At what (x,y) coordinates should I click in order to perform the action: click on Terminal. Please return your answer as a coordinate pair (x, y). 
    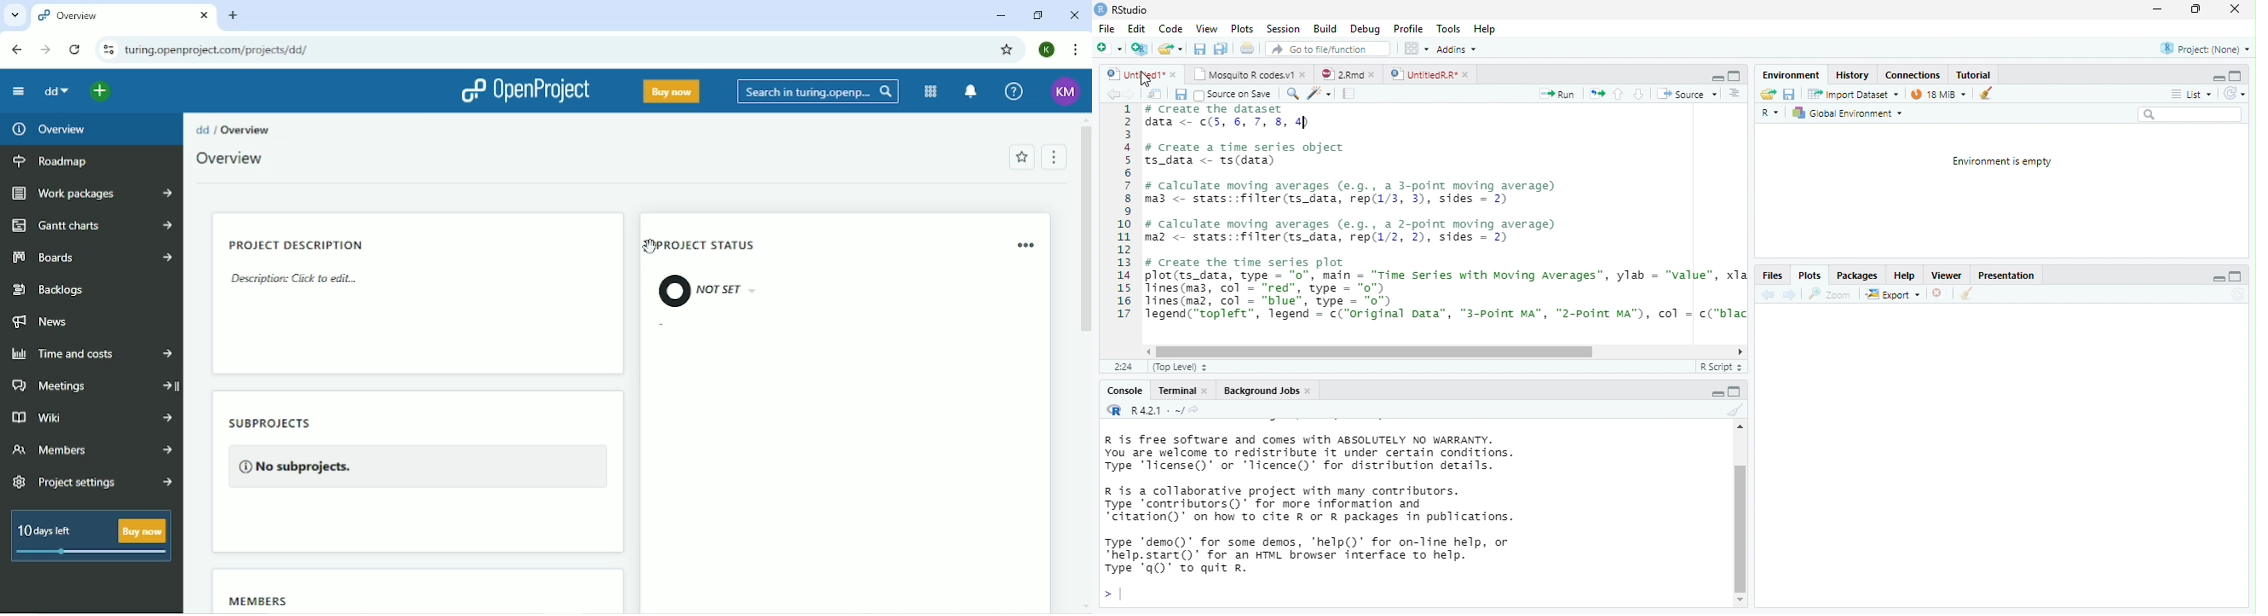
    Looking at the image, I should click on (1176, 391).